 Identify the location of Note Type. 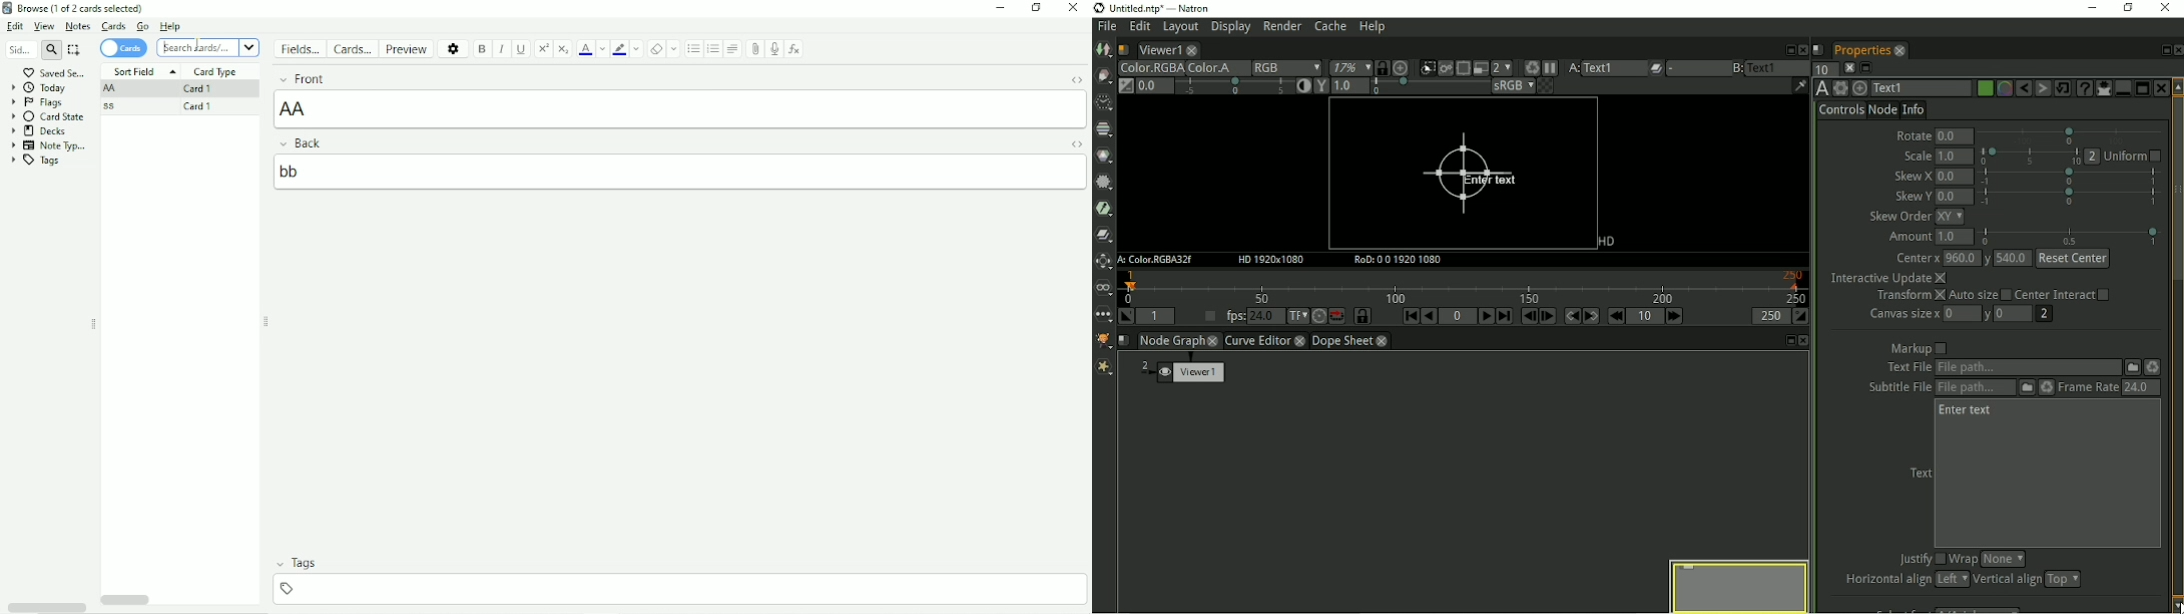
(52, 144).